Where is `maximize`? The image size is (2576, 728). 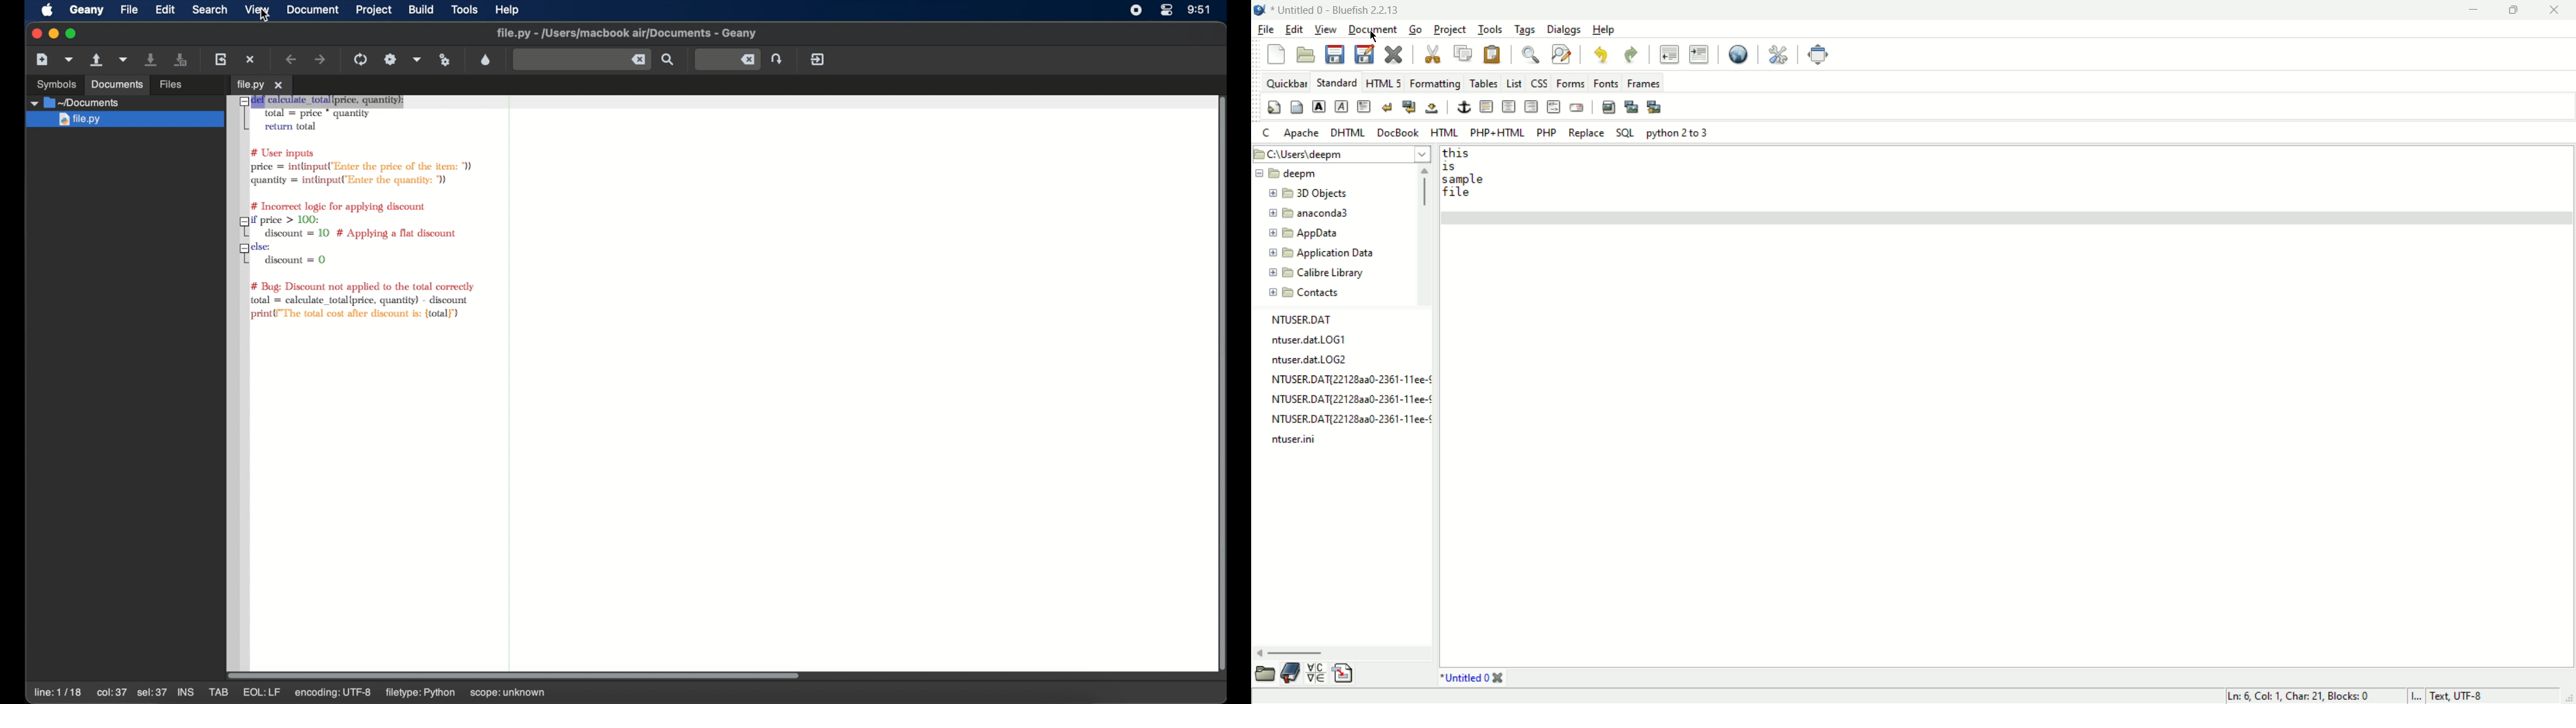 maximize is located at coordinates (2513, 10).